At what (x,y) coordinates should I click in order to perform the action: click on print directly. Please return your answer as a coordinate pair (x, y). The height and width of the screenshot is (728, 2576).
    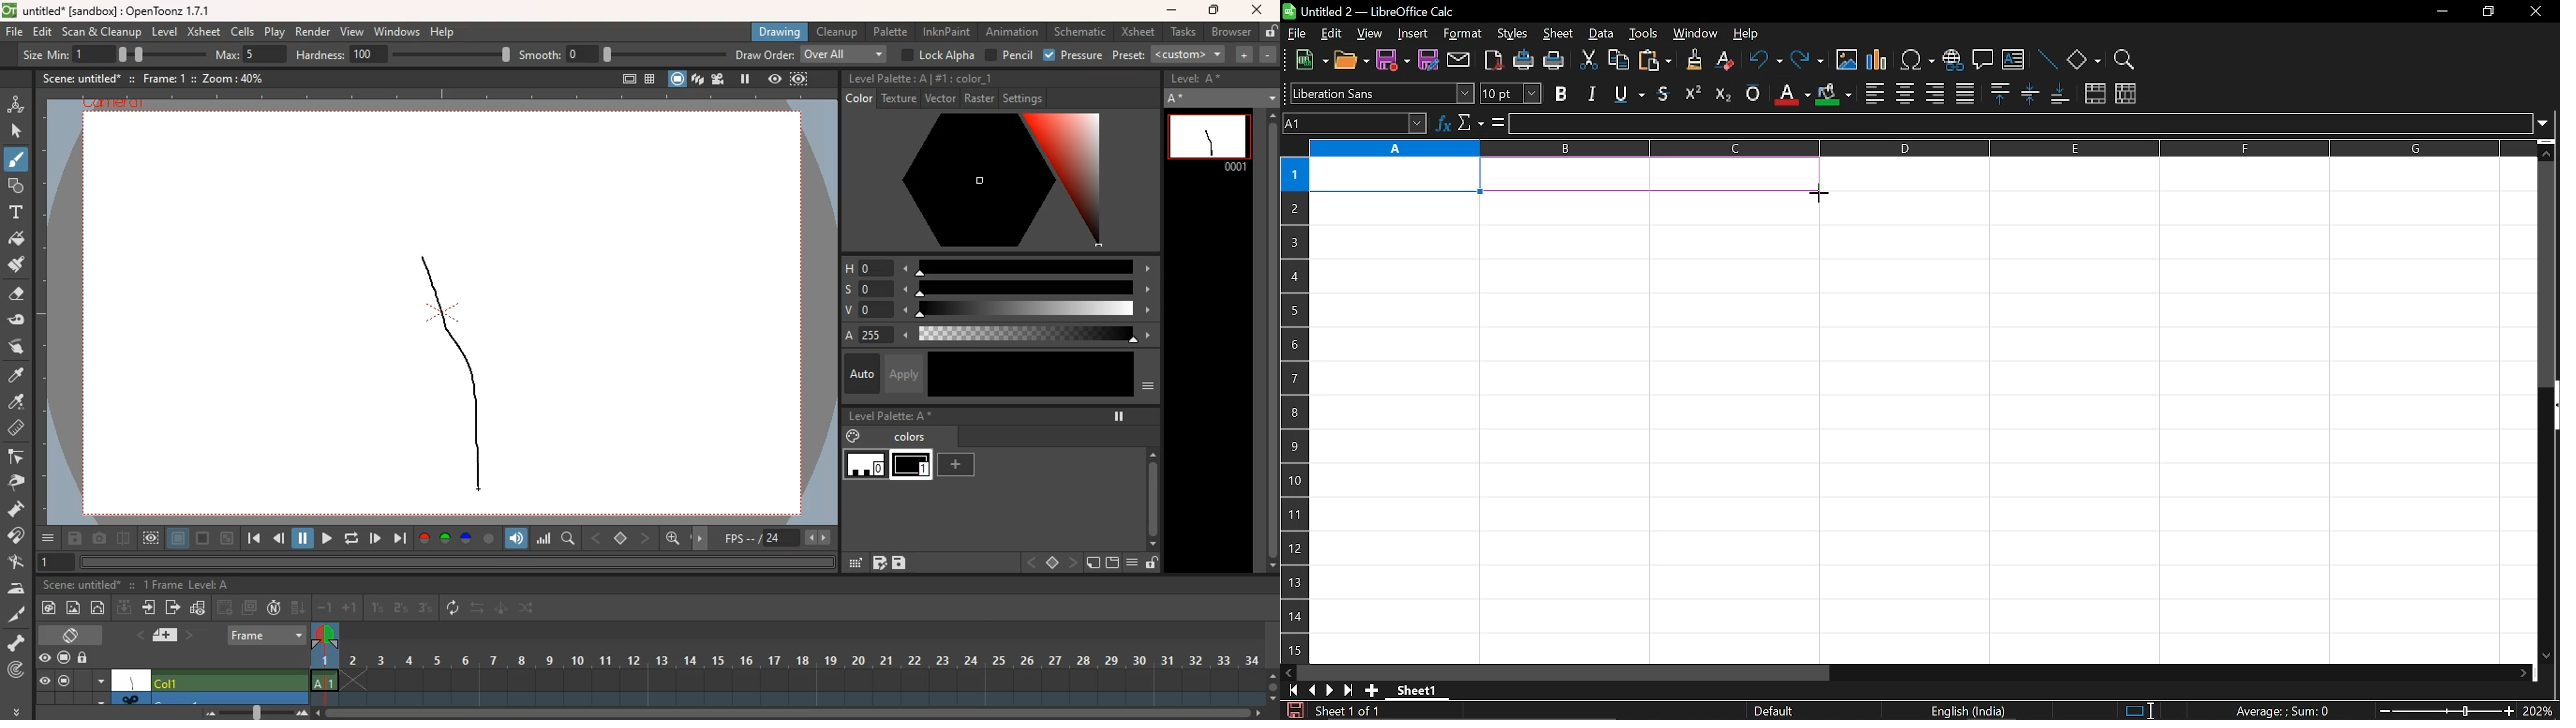
    Looking at the image, I should click on (1522, 61).